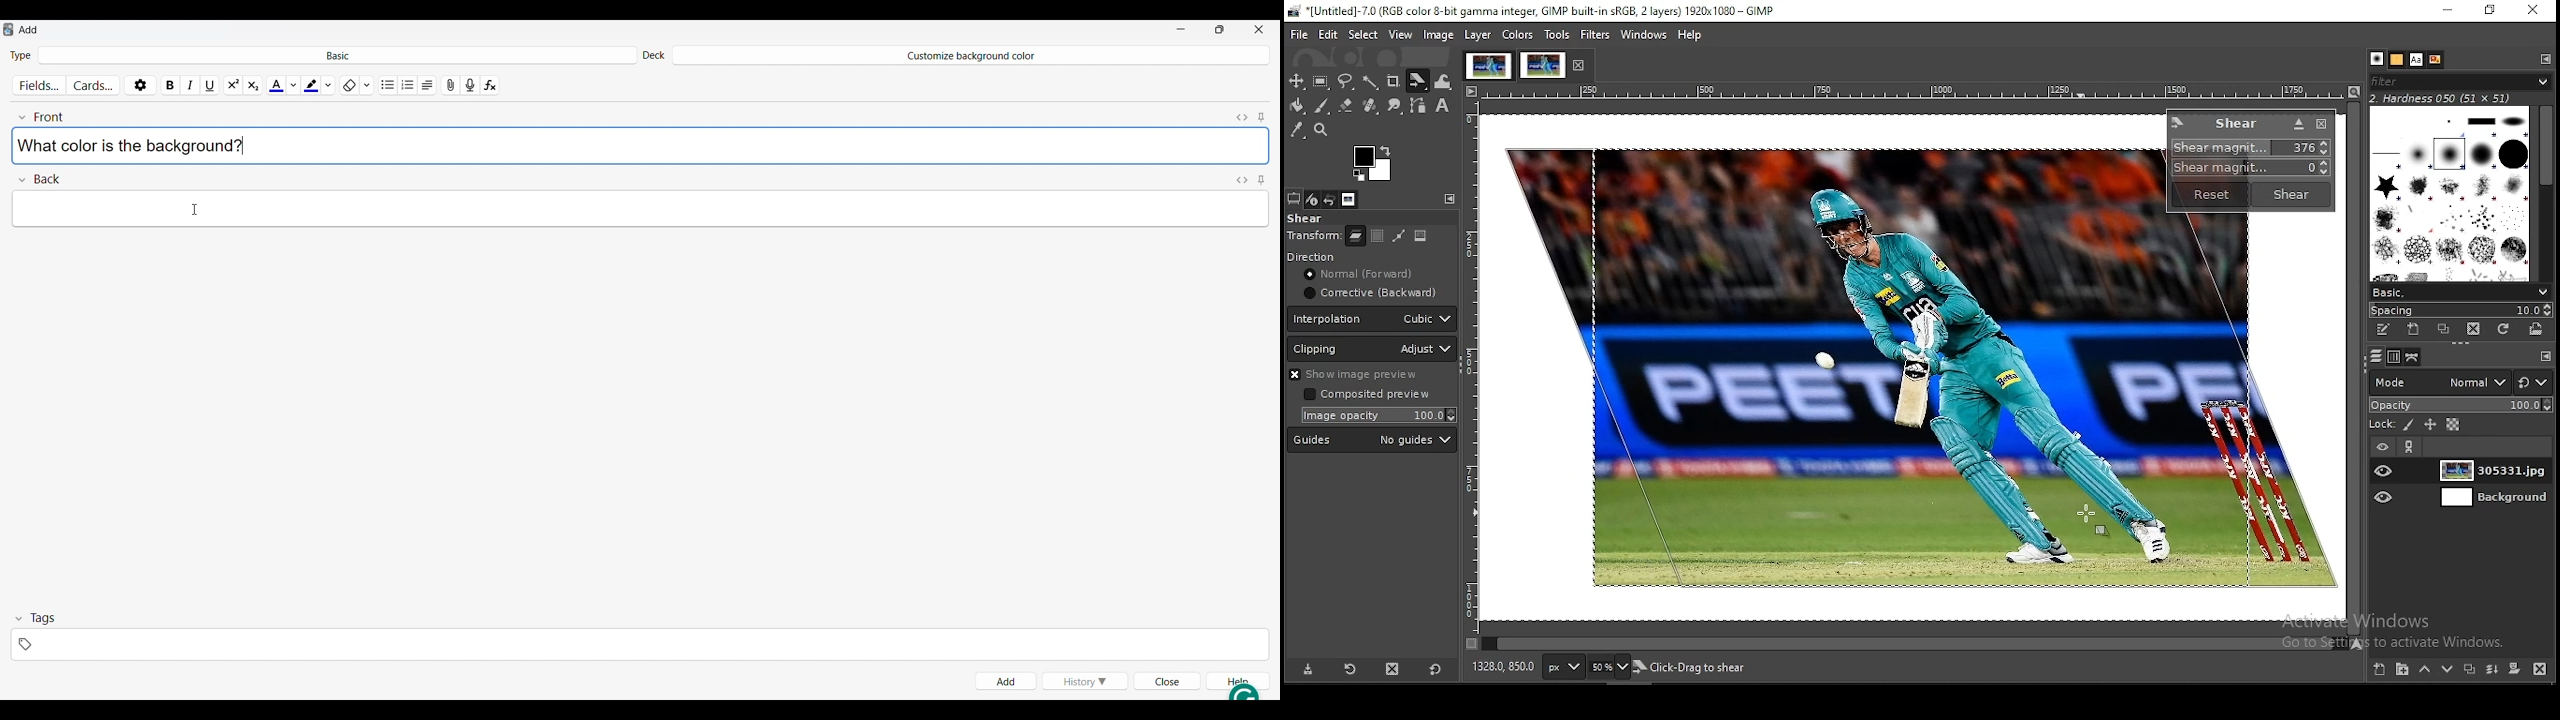 The width and height of the screenshot is (2576, 728). What do you see at coordinates (1293, 199) in the screenshot?
I see `tool options` at bounding box center [1293, 199].